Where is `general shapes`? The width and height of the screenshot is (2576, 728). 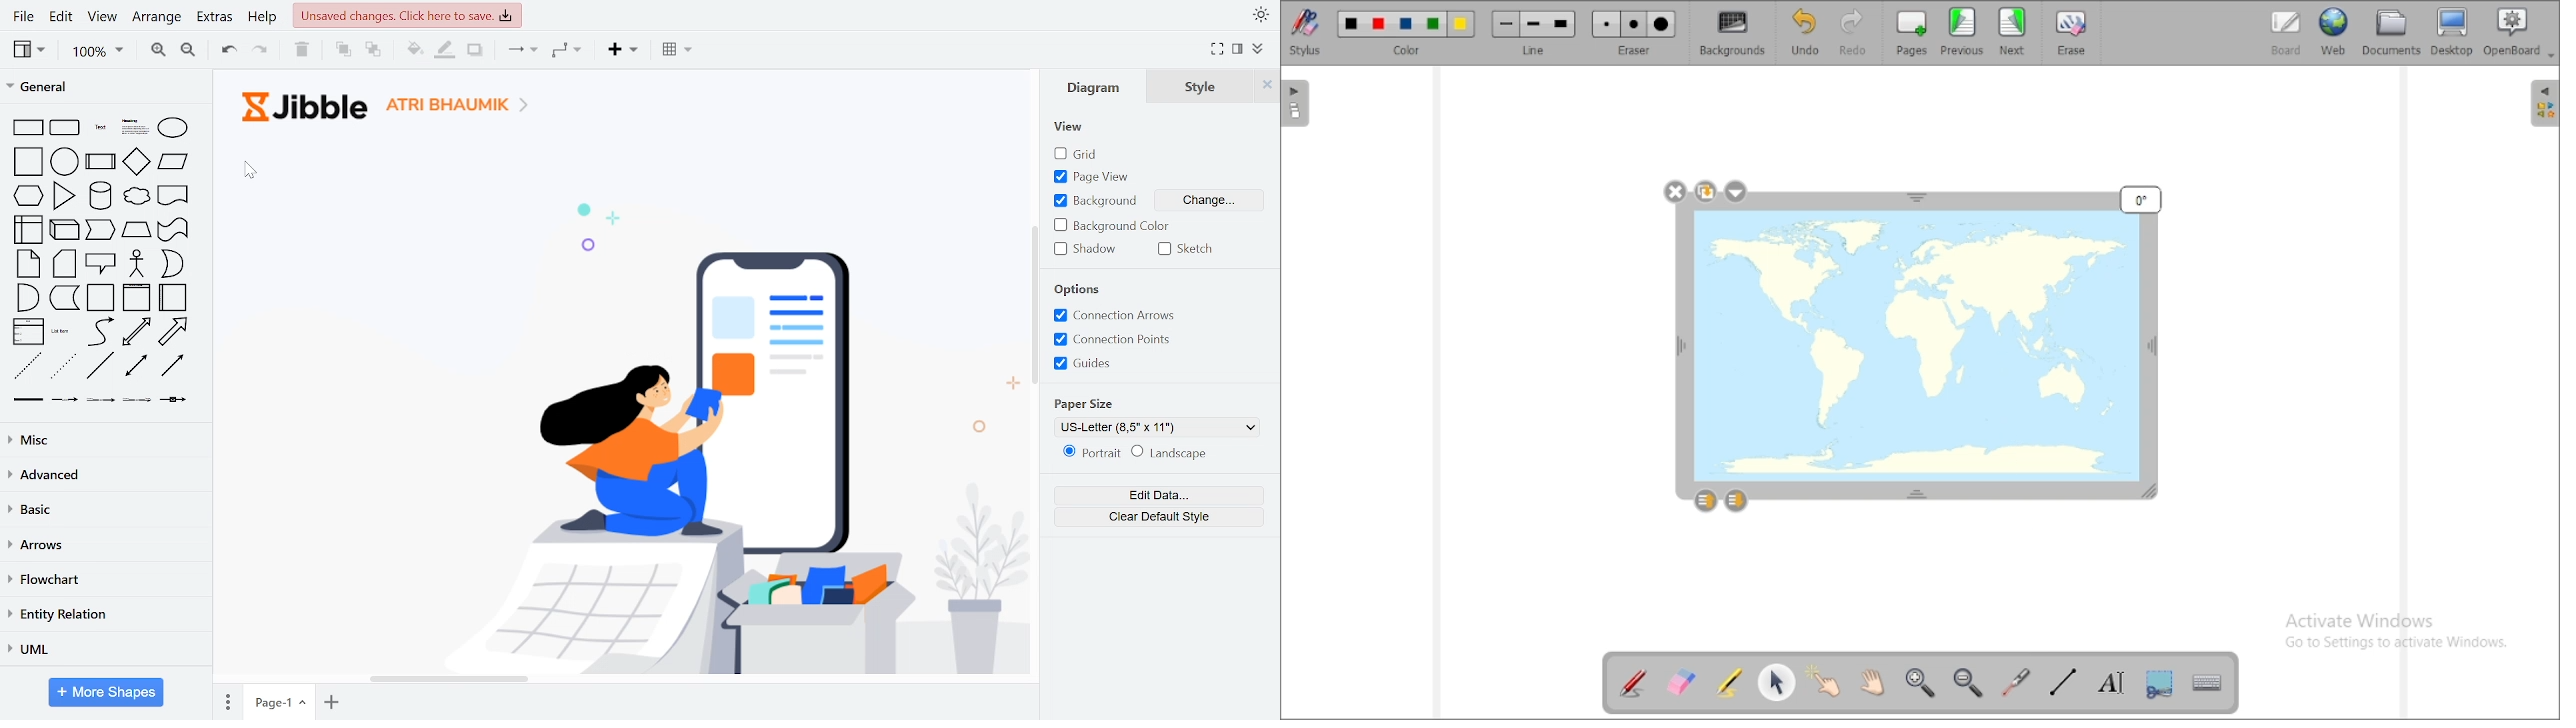 general shapes is located at coordinates (63, 263).